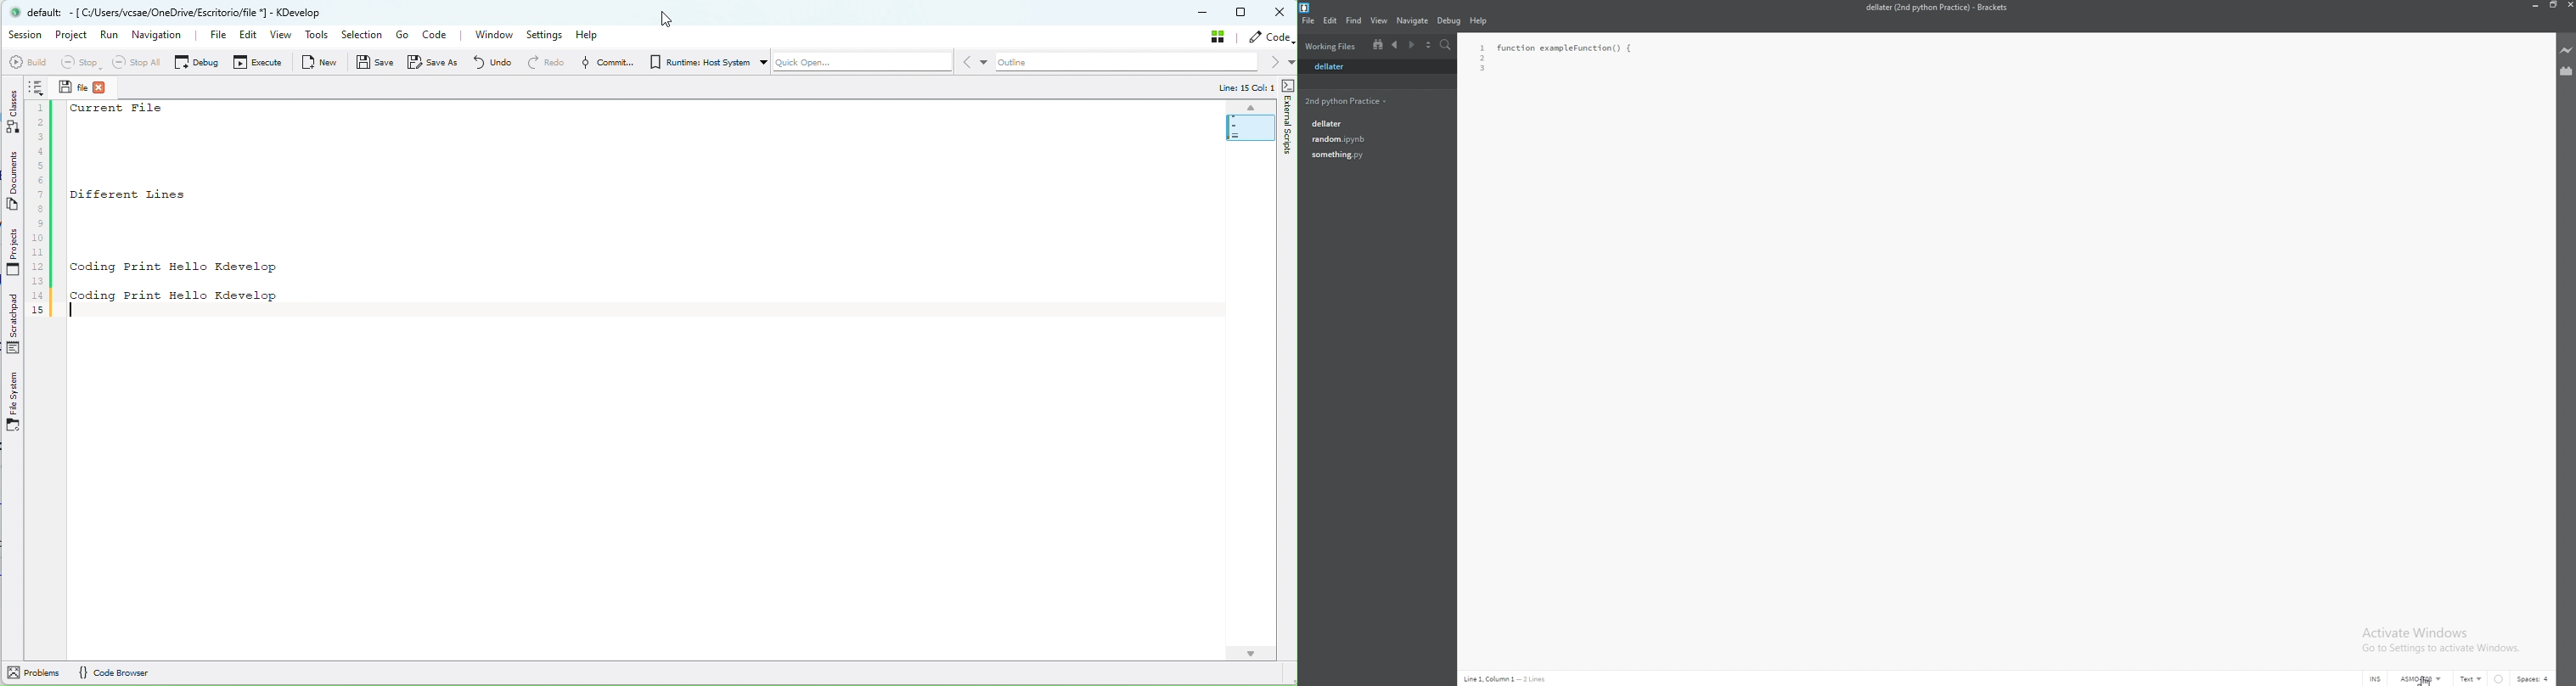  Describe the element at coordinates (1308, 21) in the screenshot. I see `file` at that location.